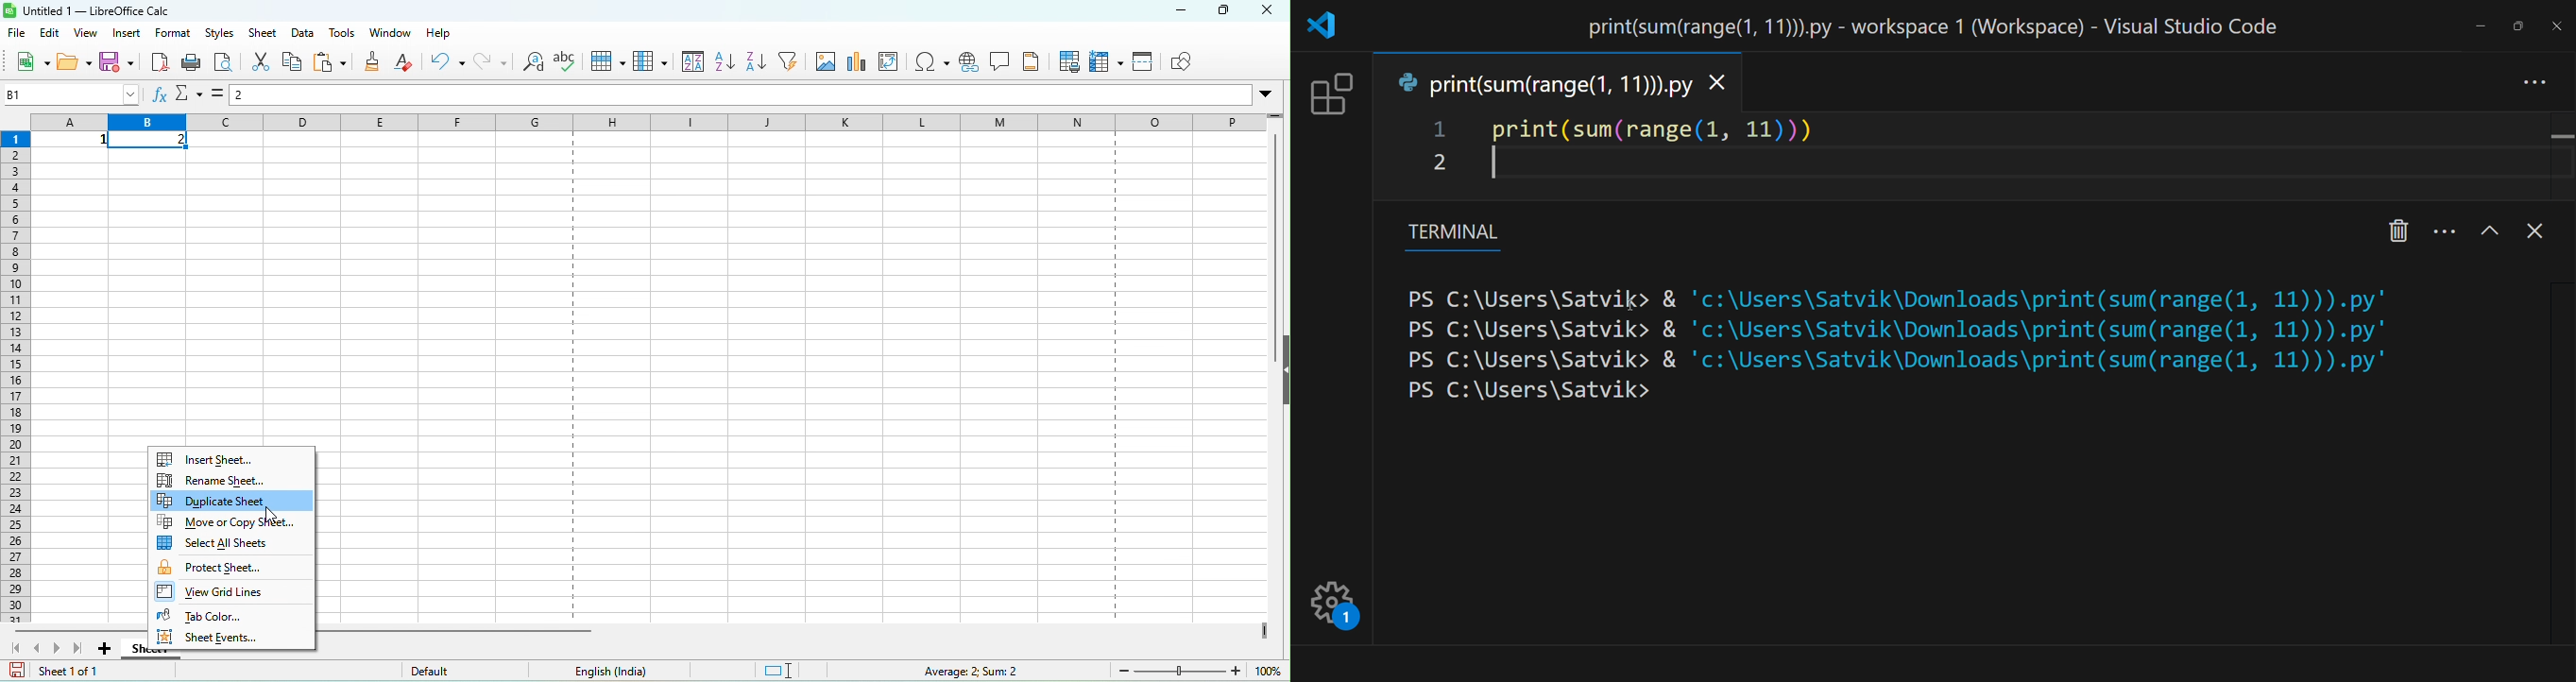  I want to click on standard selection, so click(790, 671).